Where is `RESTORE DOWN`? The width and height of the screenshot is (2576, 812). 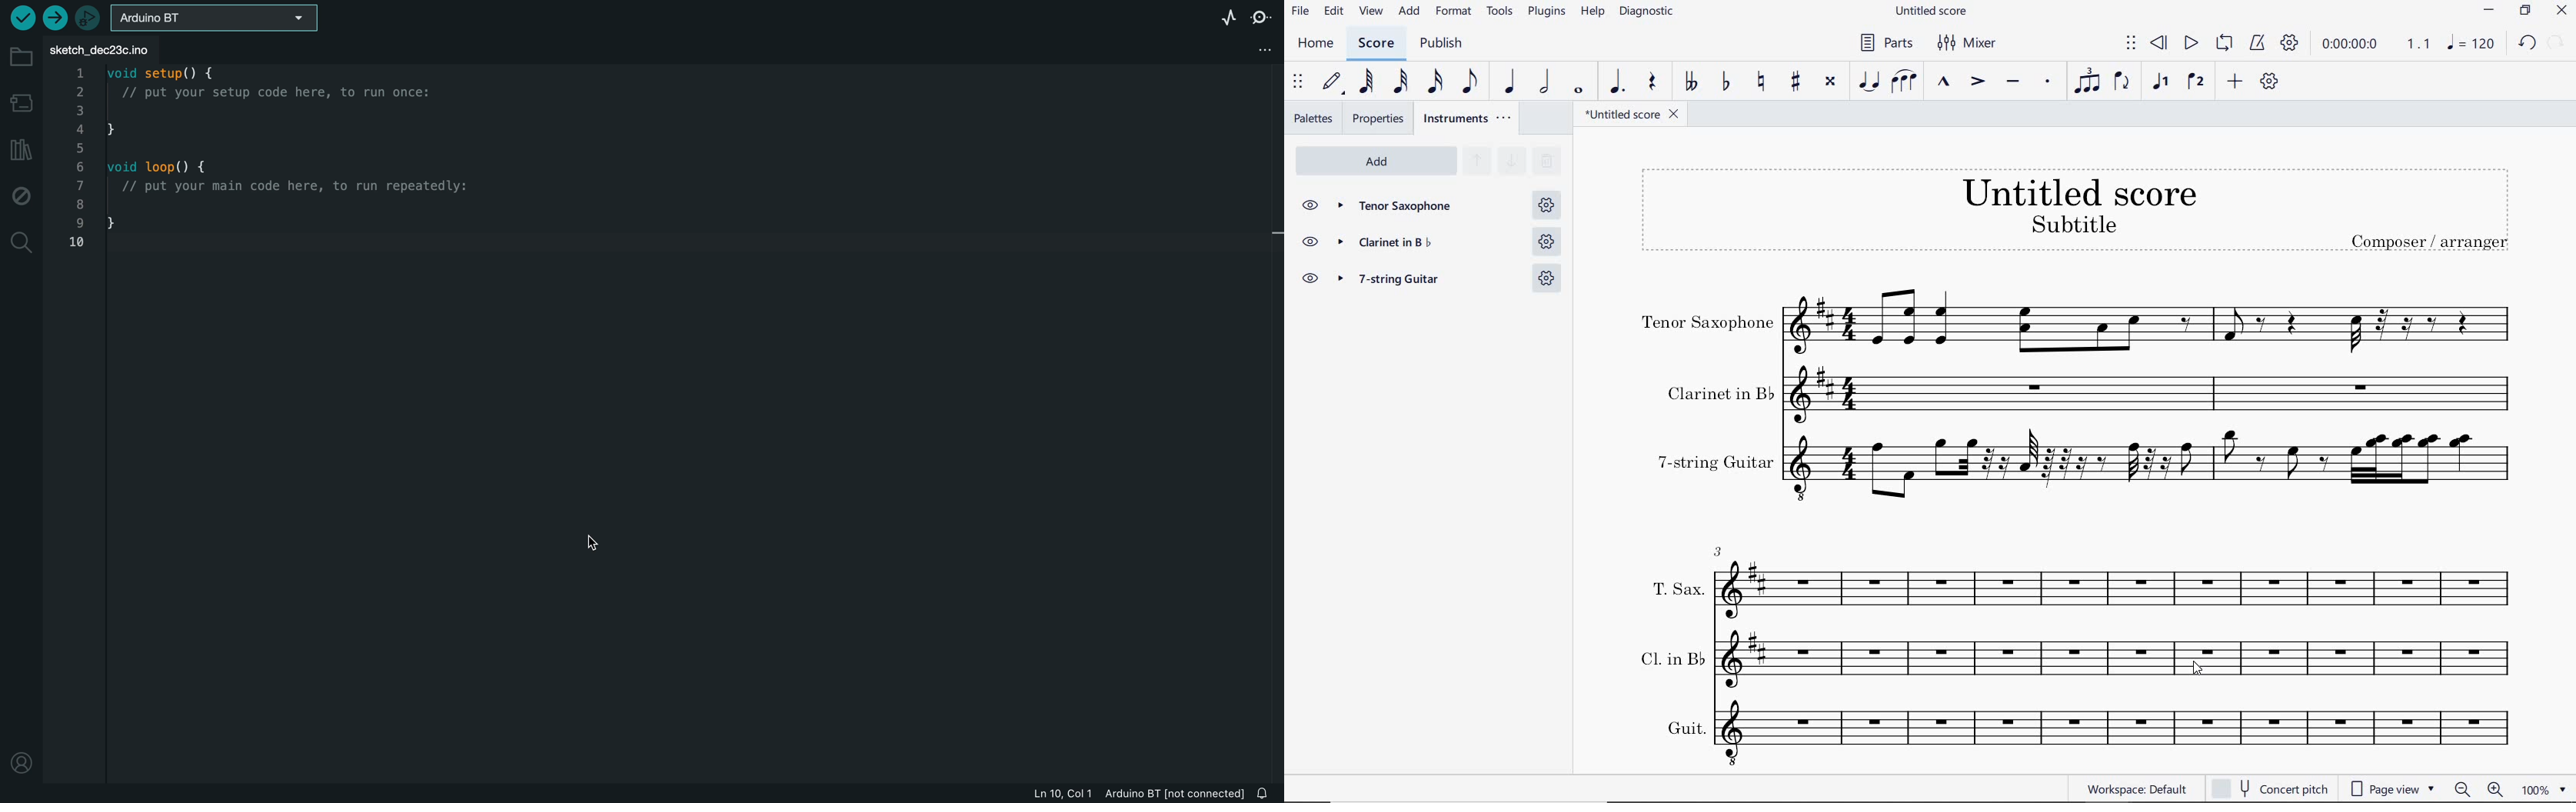 RESTORE DOWN is located at coordinates (2528, 12).